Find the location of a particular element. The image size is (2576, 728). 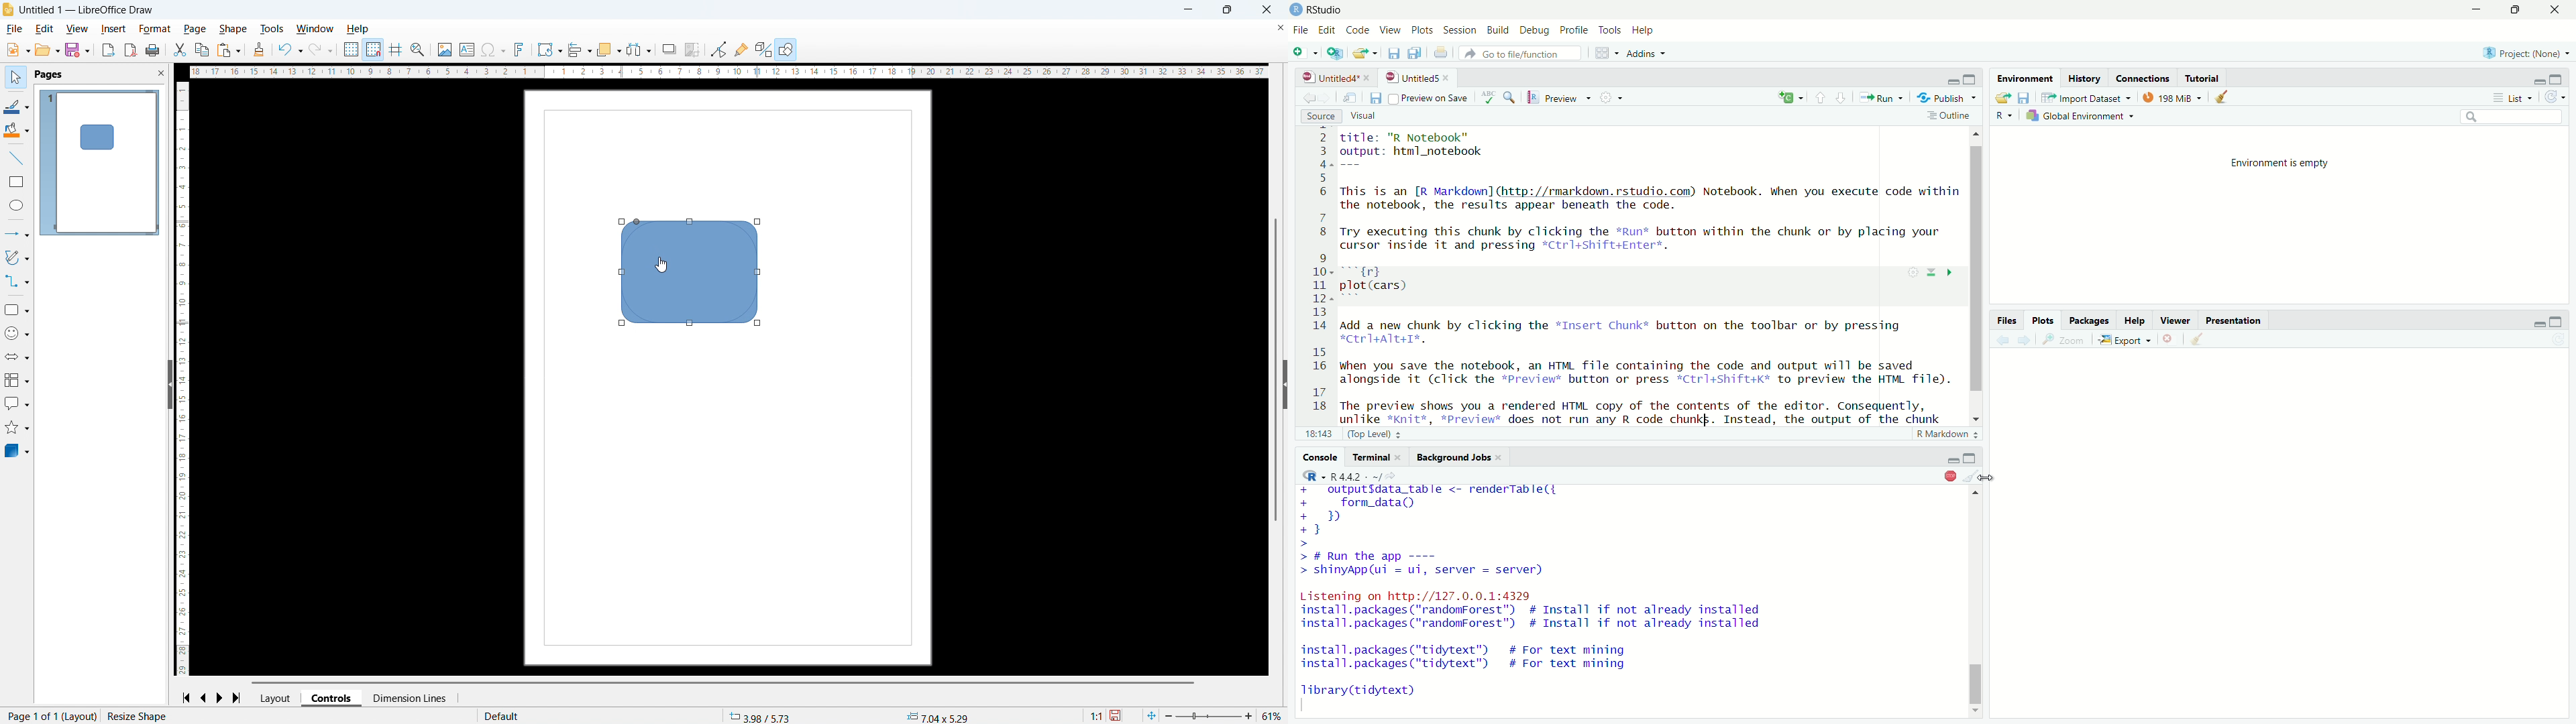

scrollbar down is located at coordinates (1975, 416).